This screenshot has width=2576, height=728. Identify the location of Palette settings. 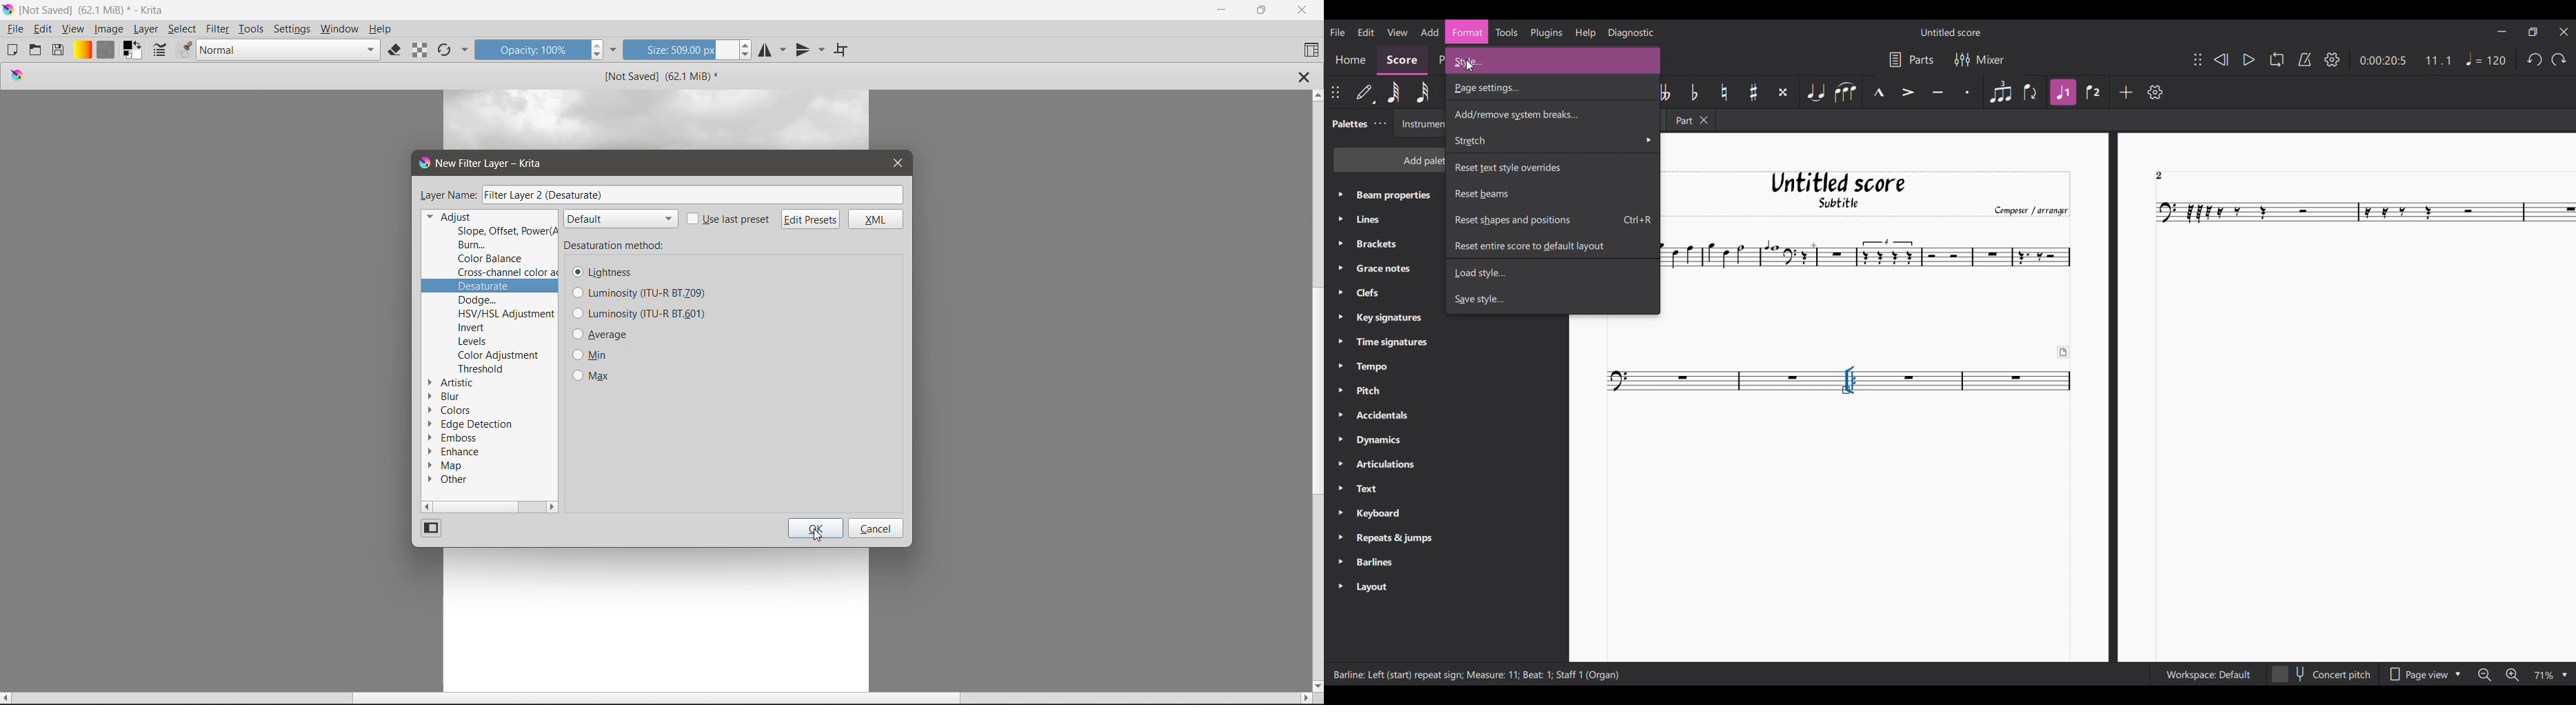
(1381, 123).